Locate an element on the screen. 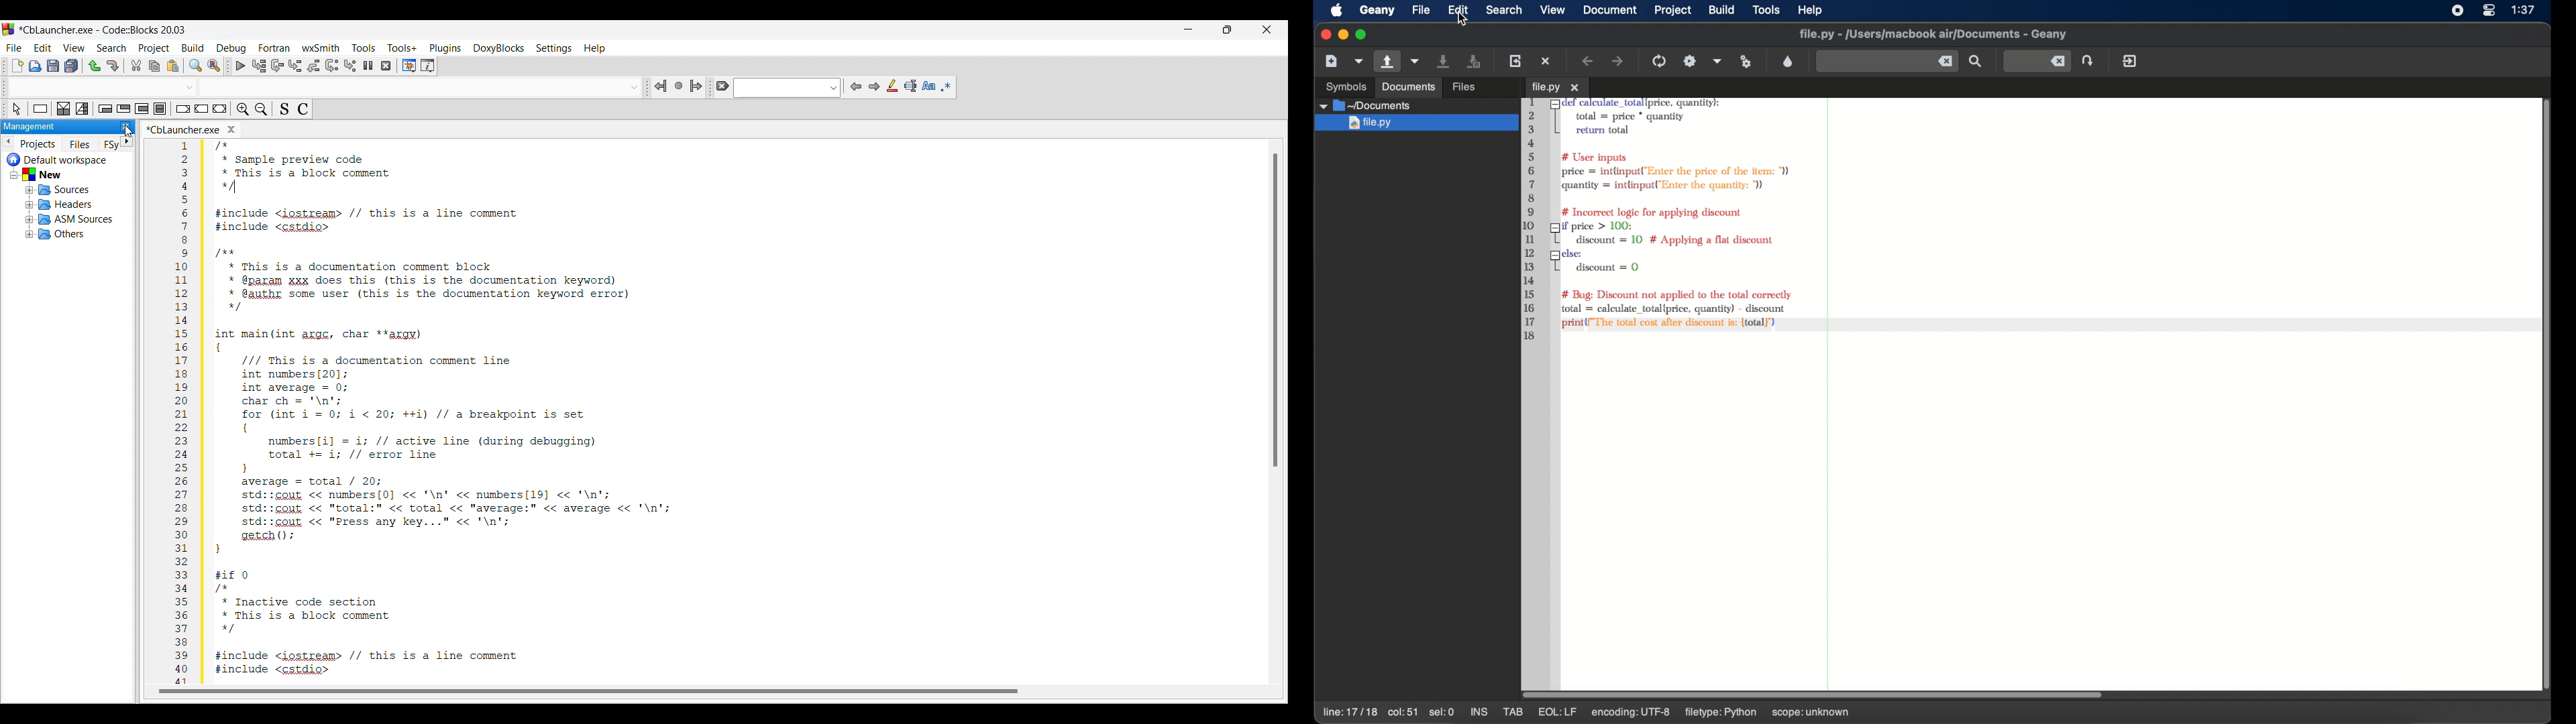 Image resolution: width=2576 pixels, height=728 pixels. Copy is located at coordinates (154, 66).